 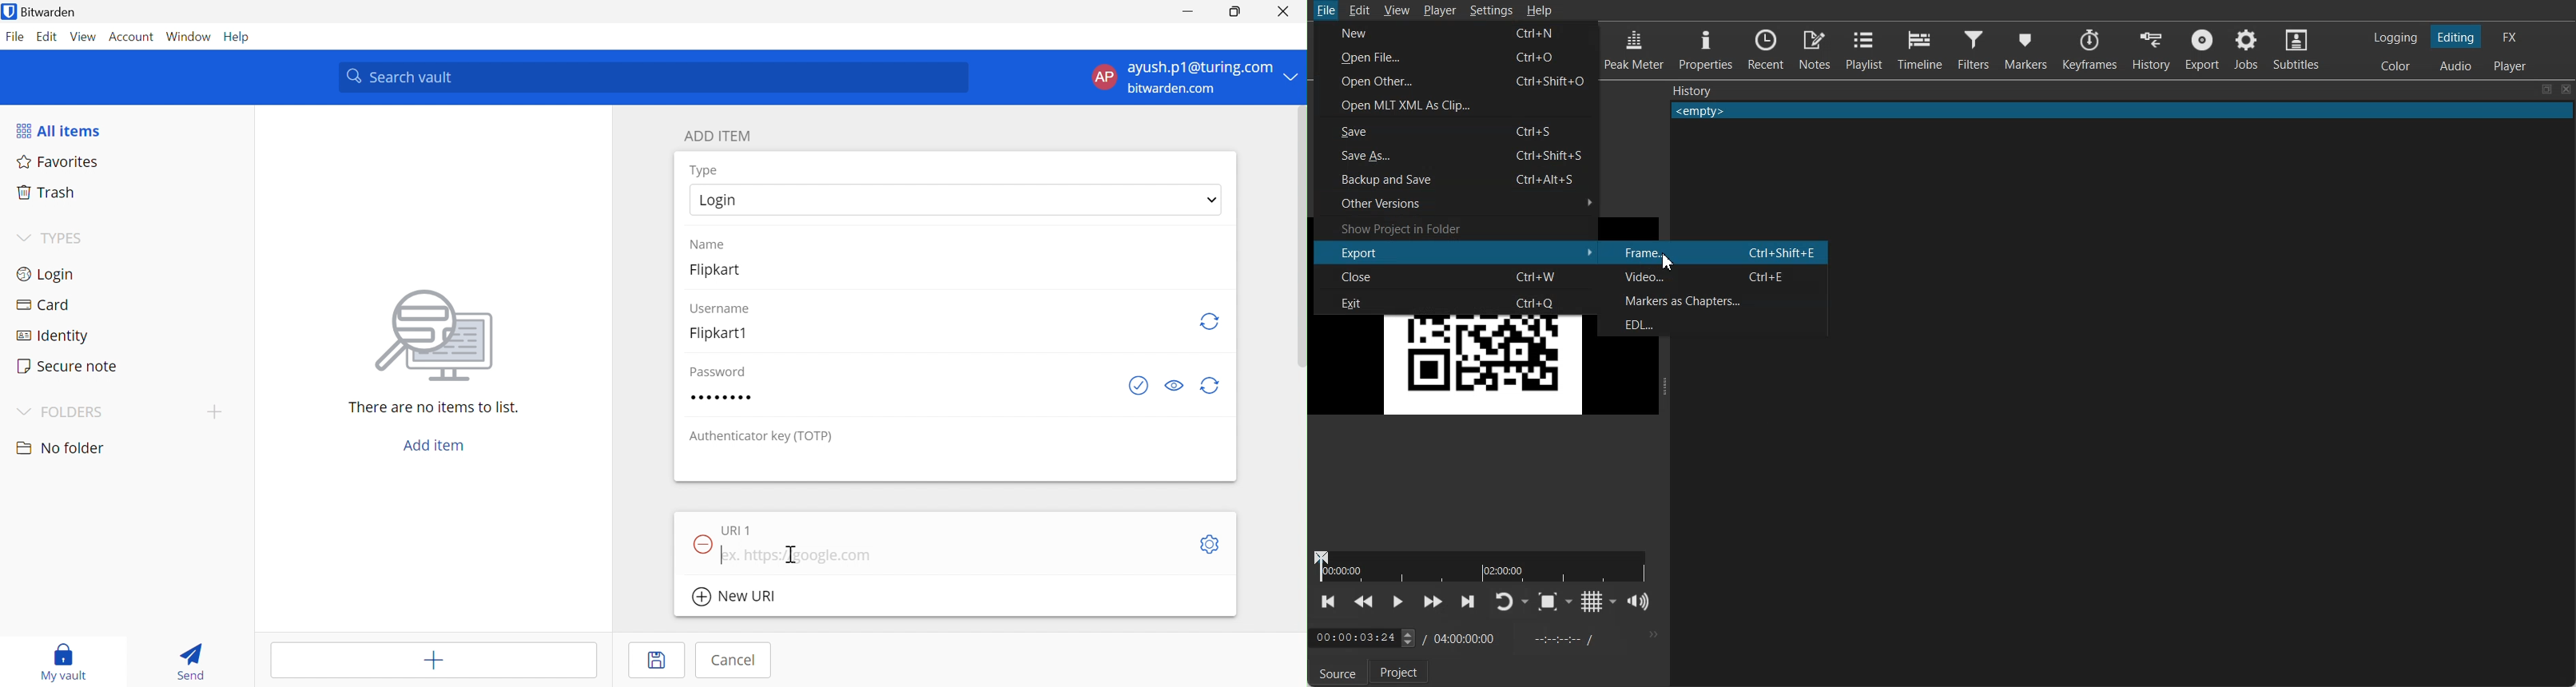 I want to click on Show Project in Folder, so click(x=1456, y=227).